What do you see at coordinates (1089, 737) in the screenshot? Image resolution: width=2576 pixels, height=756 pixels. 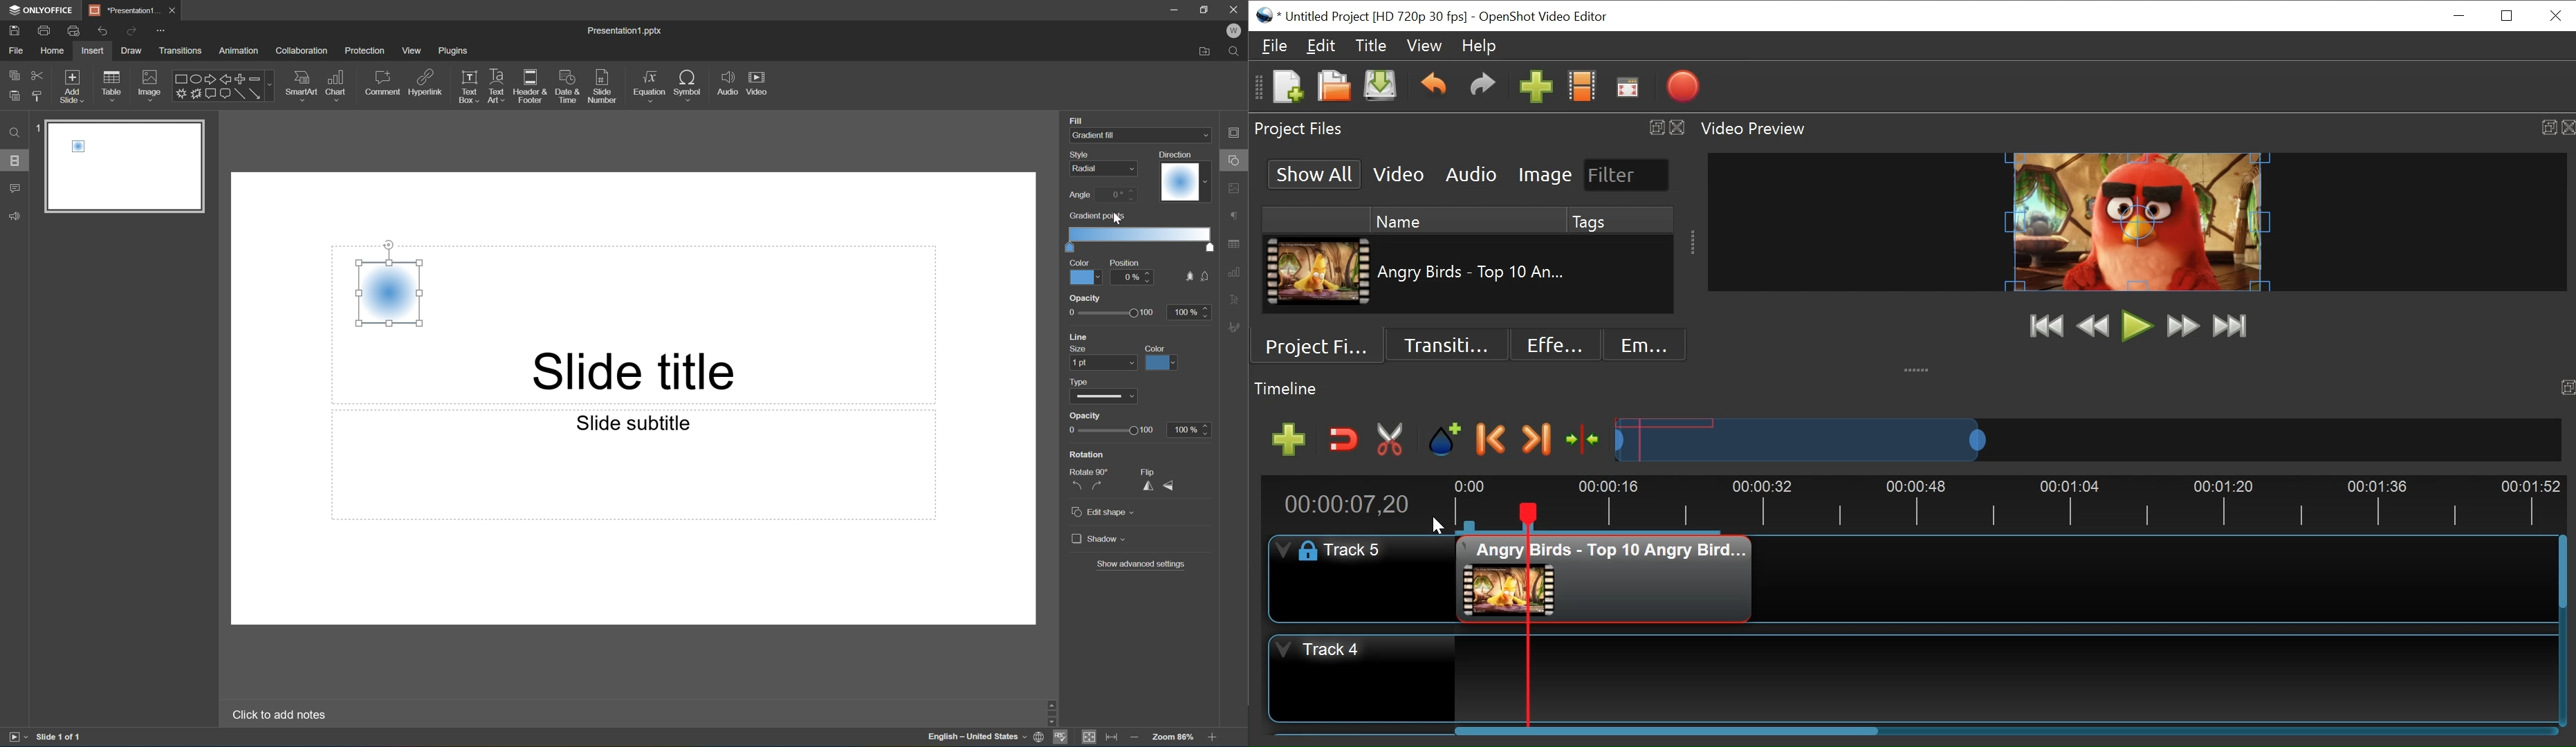 I see `Fit to slide` at bounding box center [1089, 737].